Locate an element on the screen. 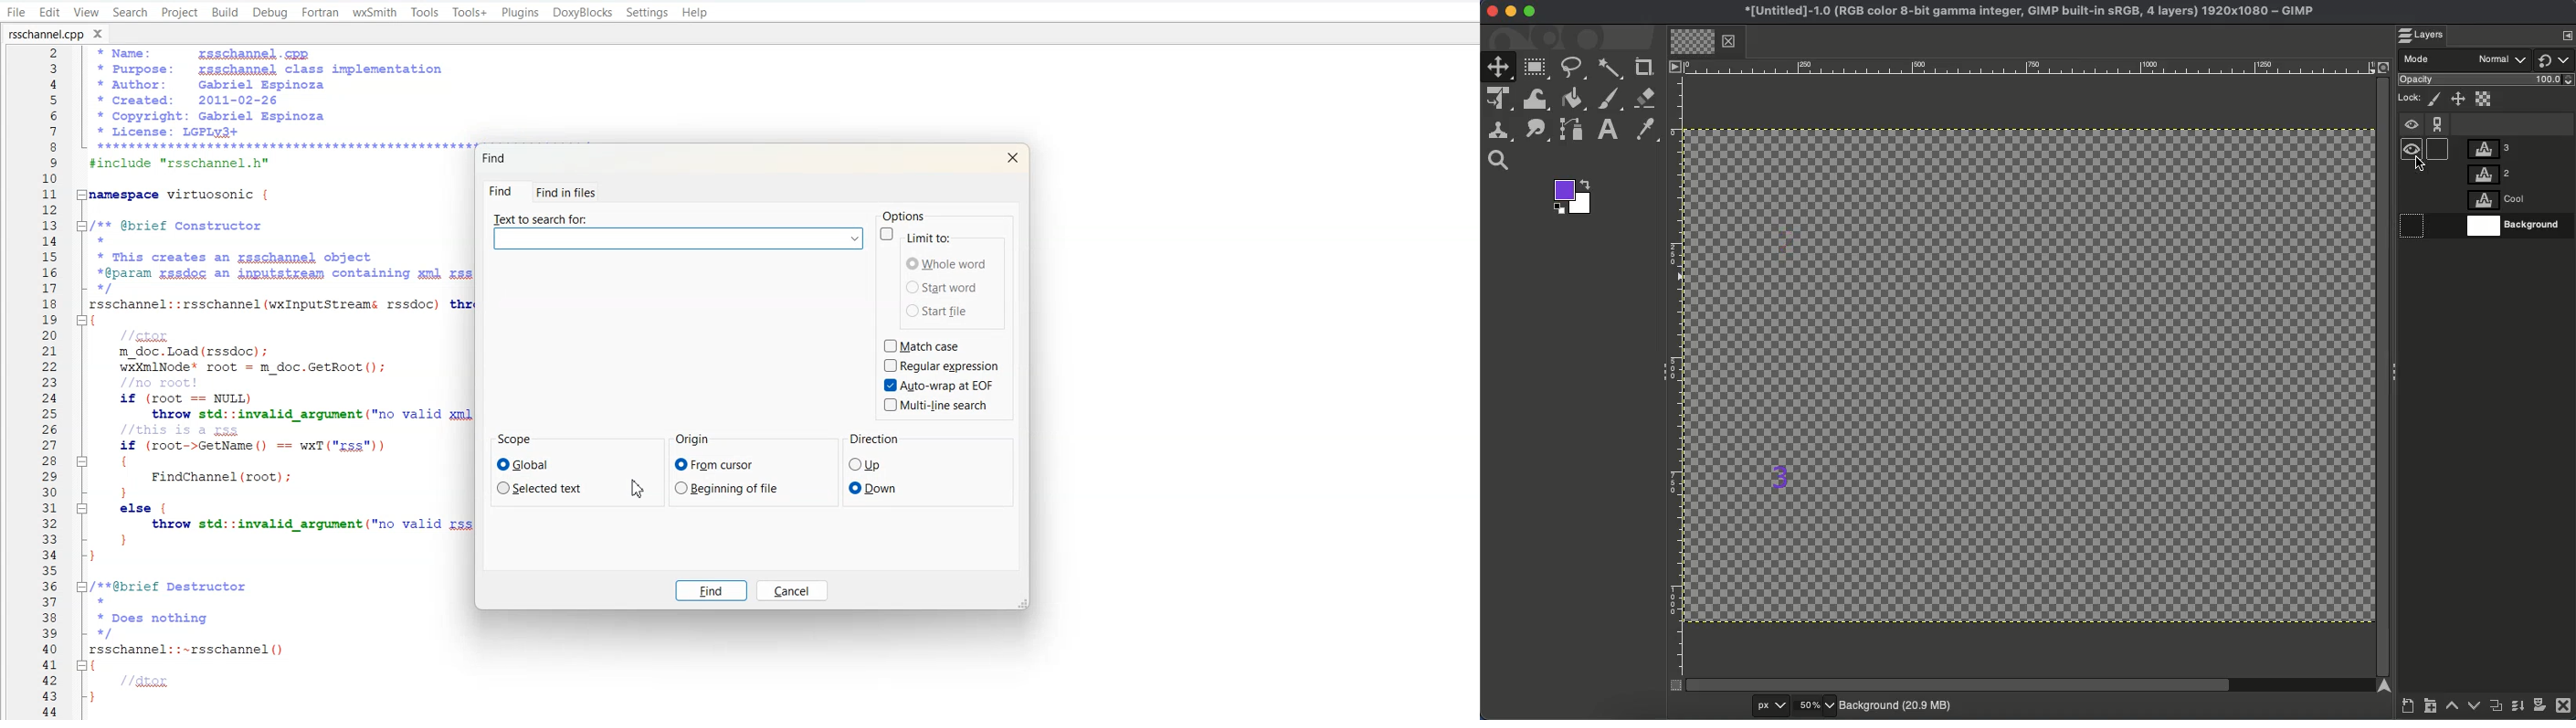 Image resolution: width=2576 pixels, height=728 pixels. Ruler is located at coordinates (1675, 376).